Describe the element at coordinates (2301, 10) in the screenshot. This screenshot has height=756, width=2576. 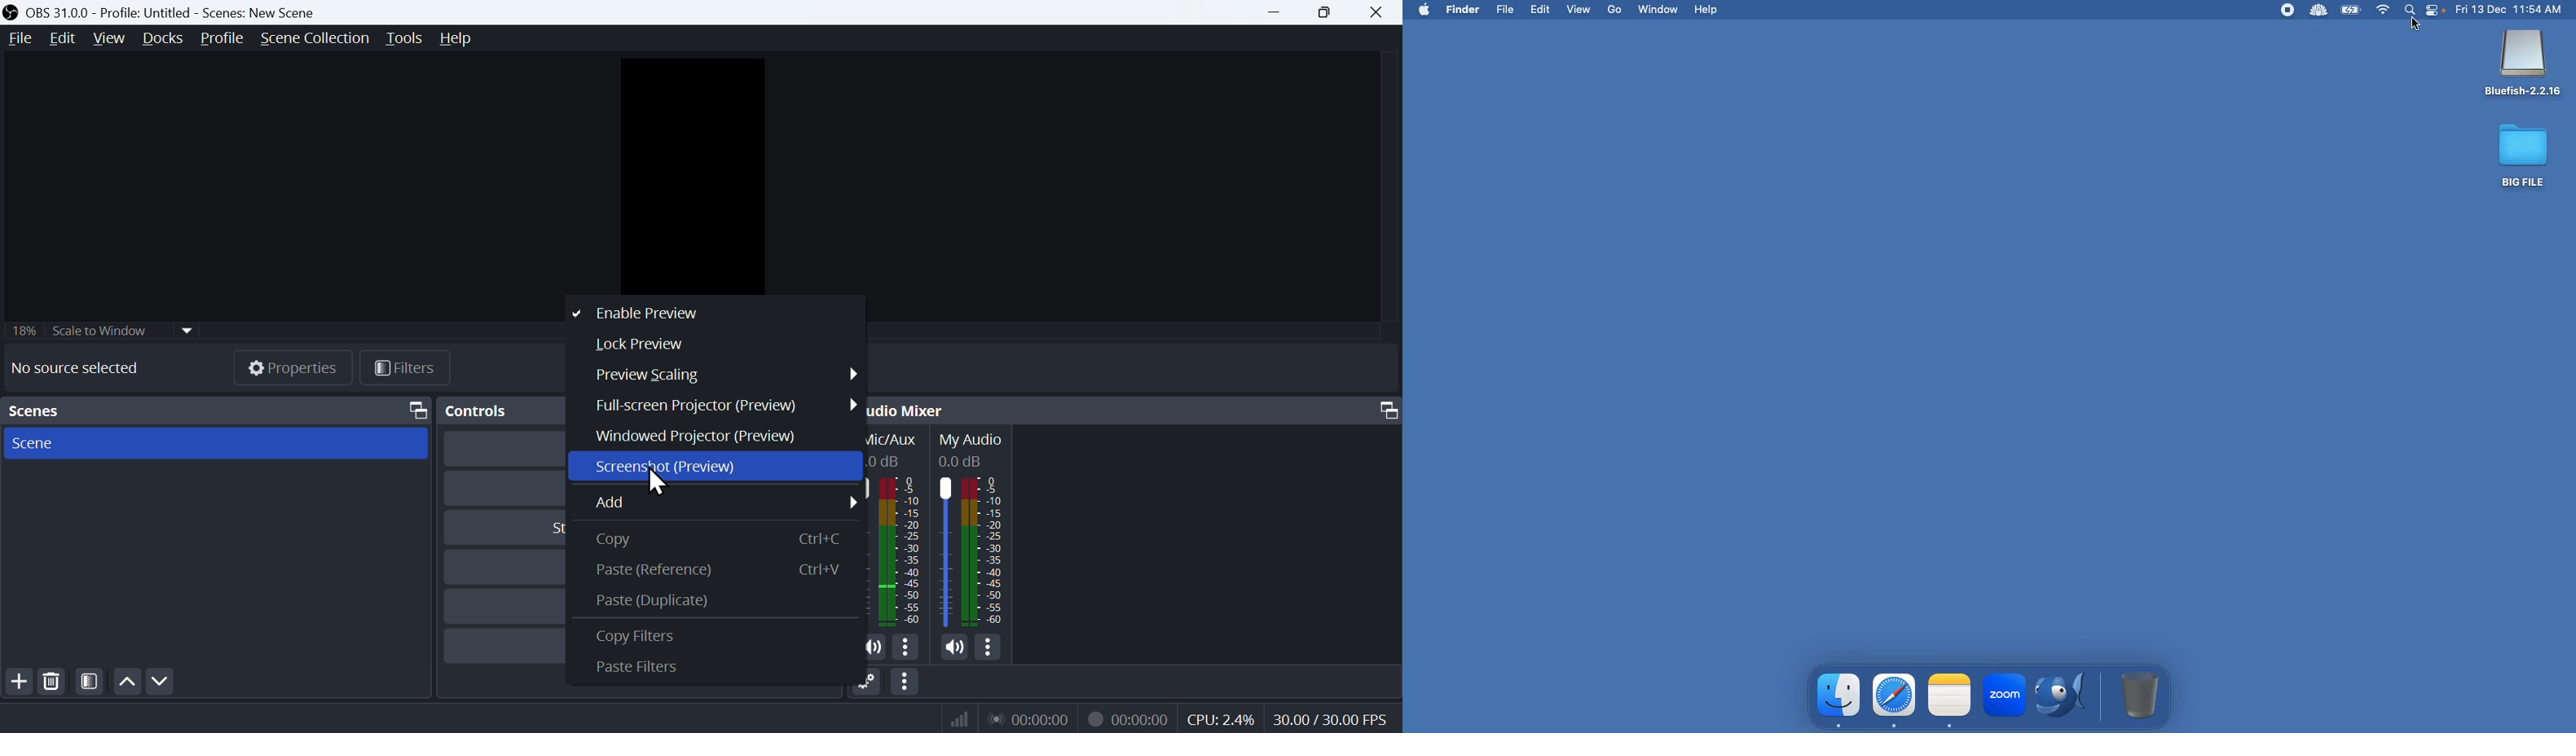
I see `Extensions` at that location.